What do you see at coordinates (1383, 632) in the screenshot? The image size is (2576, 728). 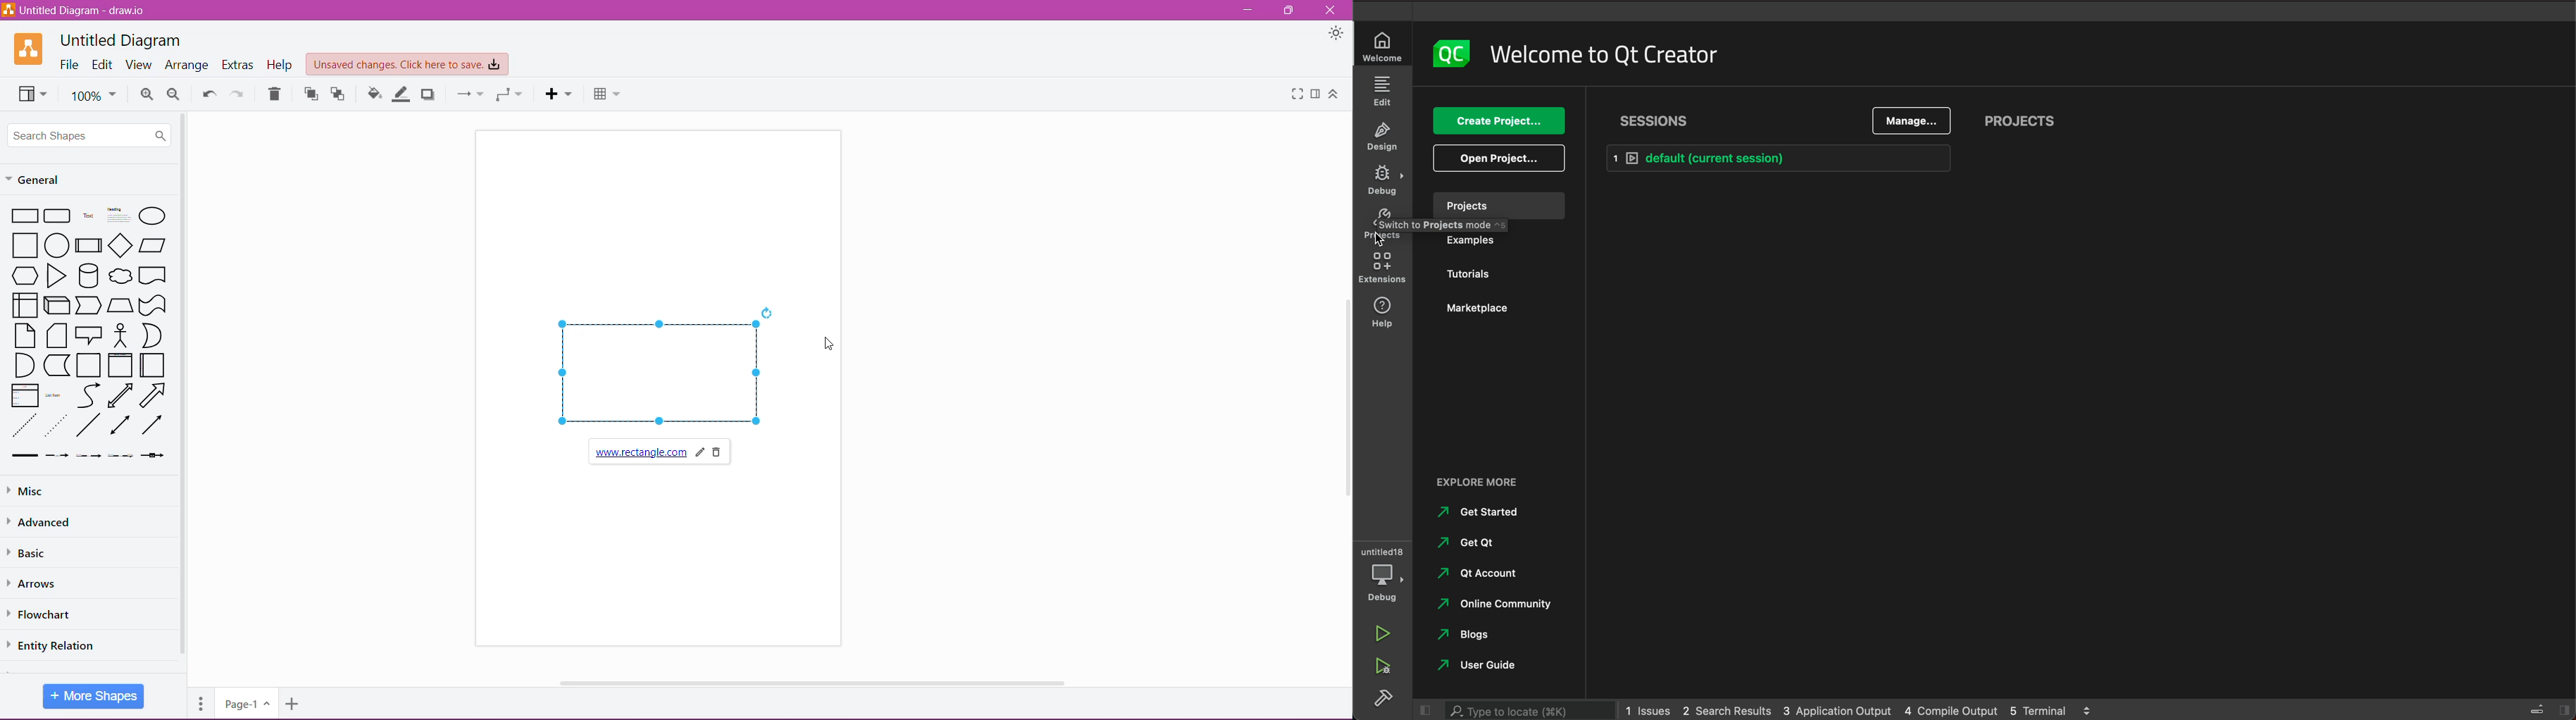 I see `run` at bounding box center [1383, 632].